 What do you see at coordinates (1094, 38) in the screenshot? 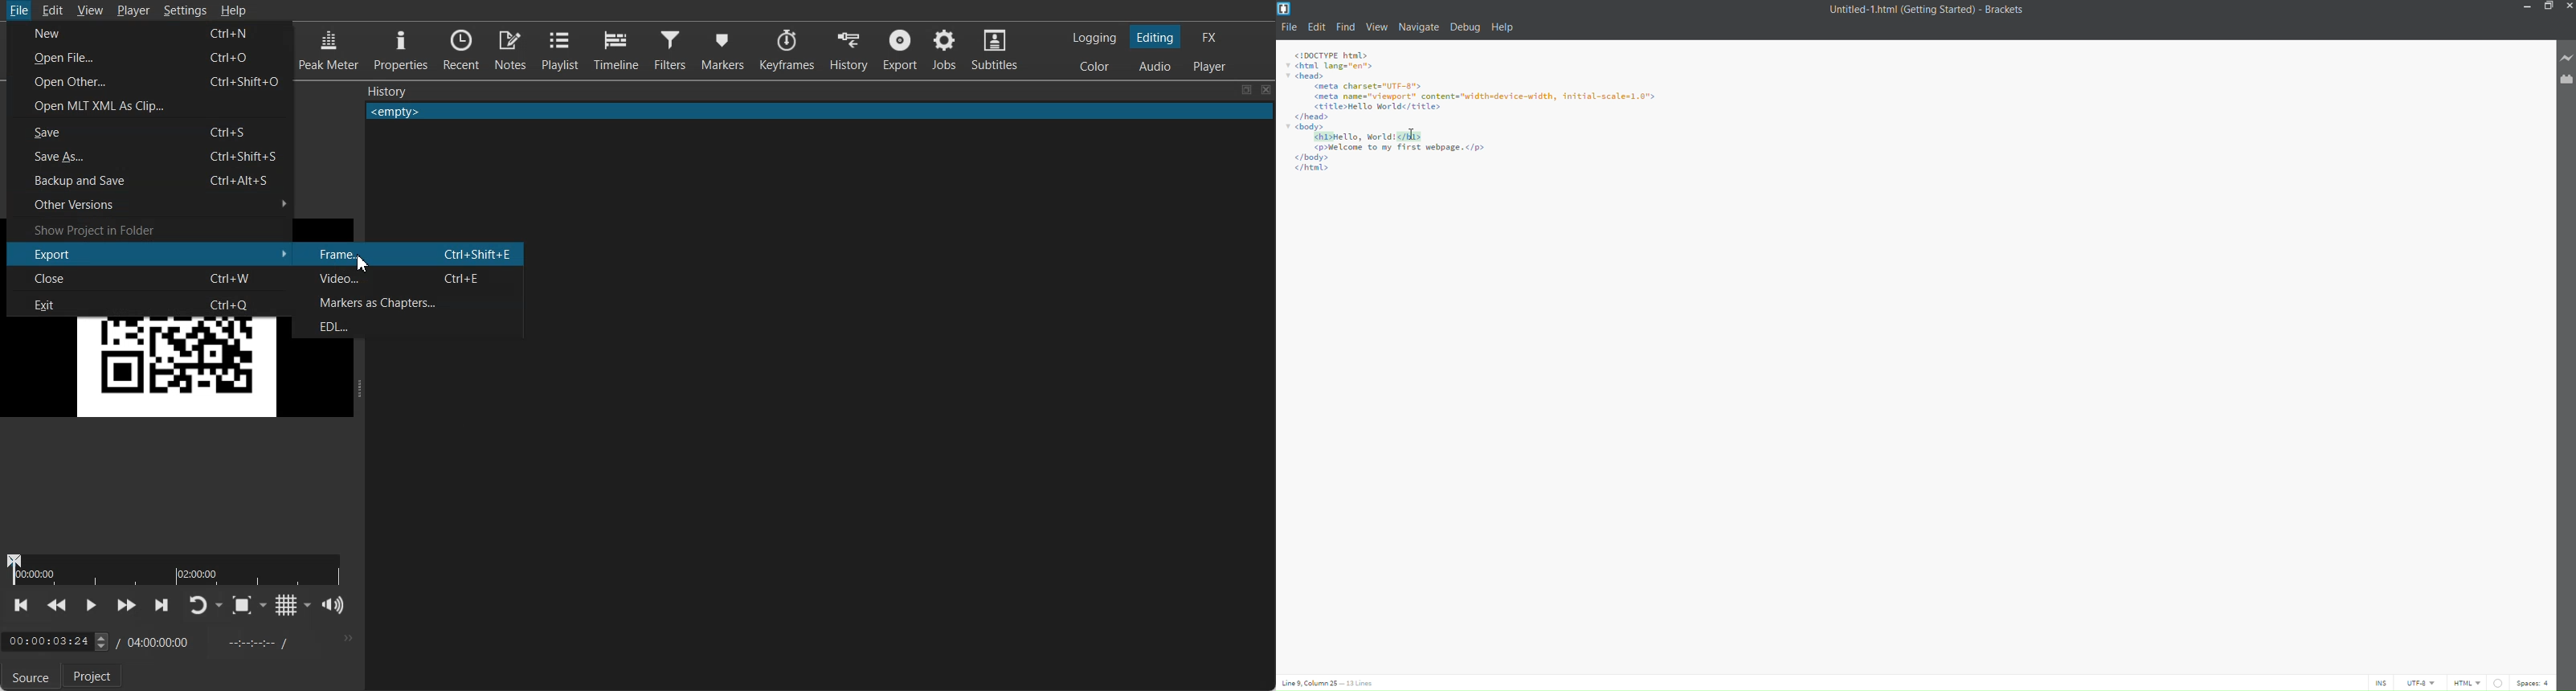
I see `Switching to Logging Layout` at bounding box center [1094, 38].